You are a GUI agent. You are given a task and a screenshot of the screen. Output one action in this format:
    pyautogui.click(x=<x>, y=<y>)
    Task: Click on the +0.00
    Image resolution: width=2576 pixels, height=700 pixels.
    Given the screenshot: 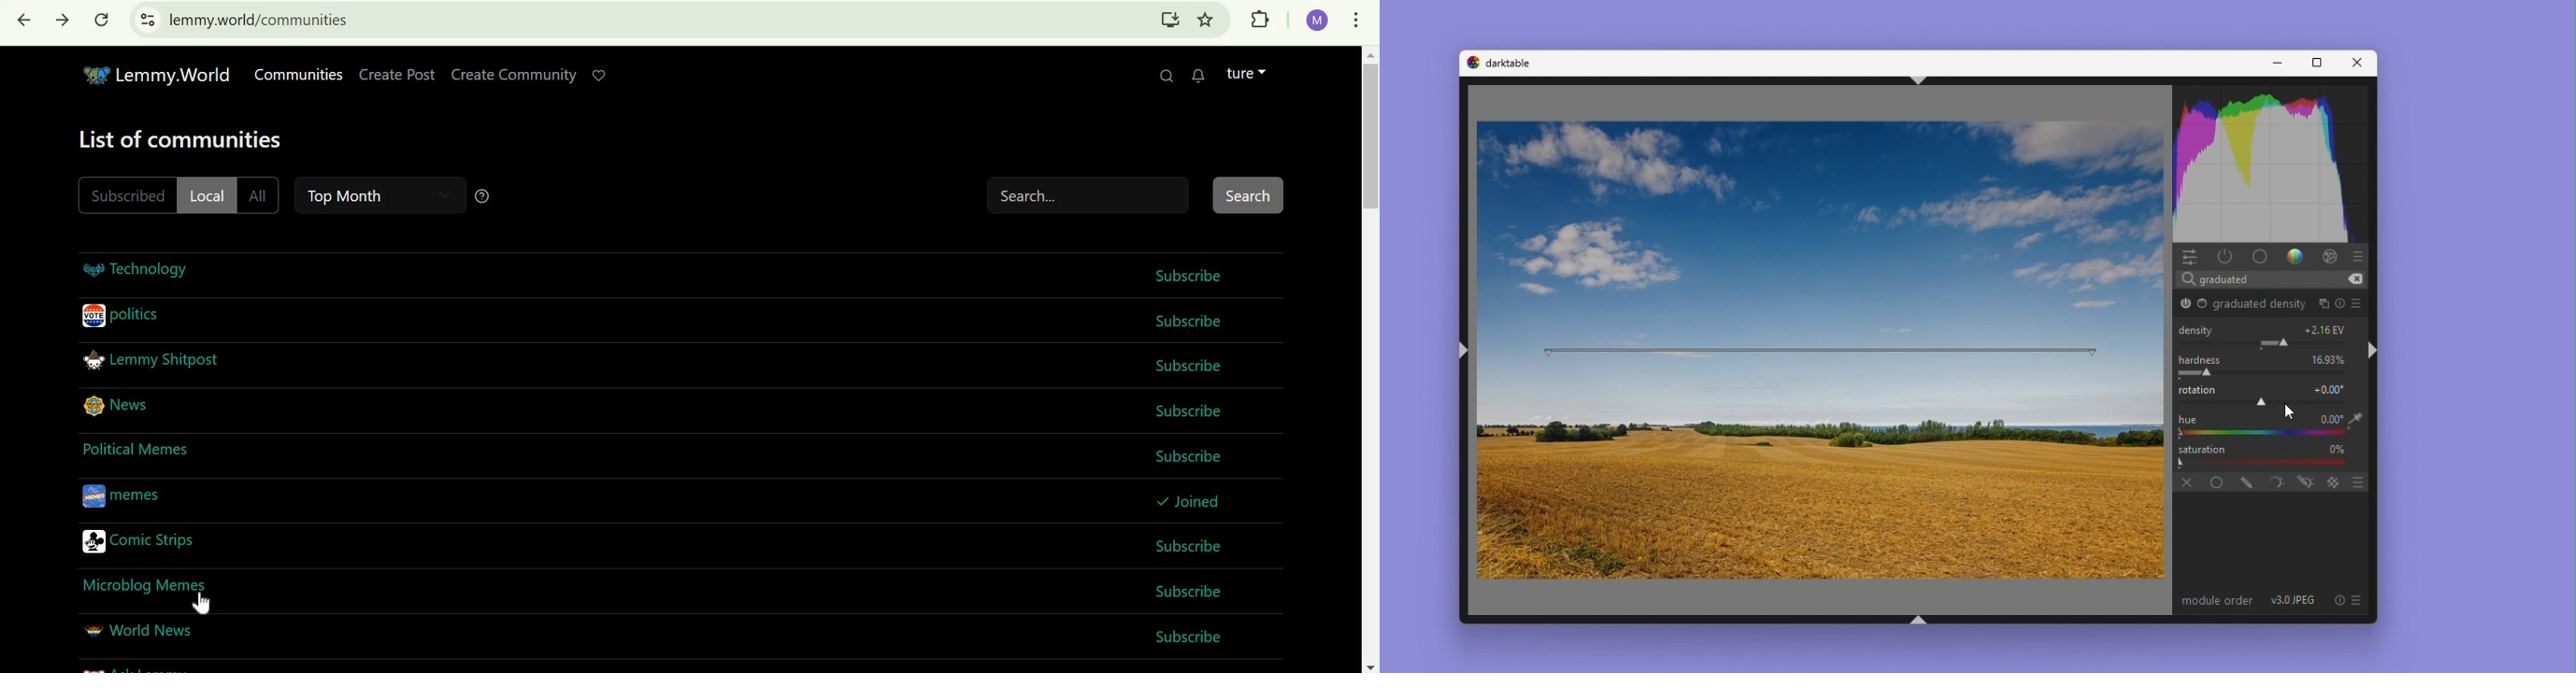 What is the action you would take?
    pyautogui.click(x=2328, y=419)
    